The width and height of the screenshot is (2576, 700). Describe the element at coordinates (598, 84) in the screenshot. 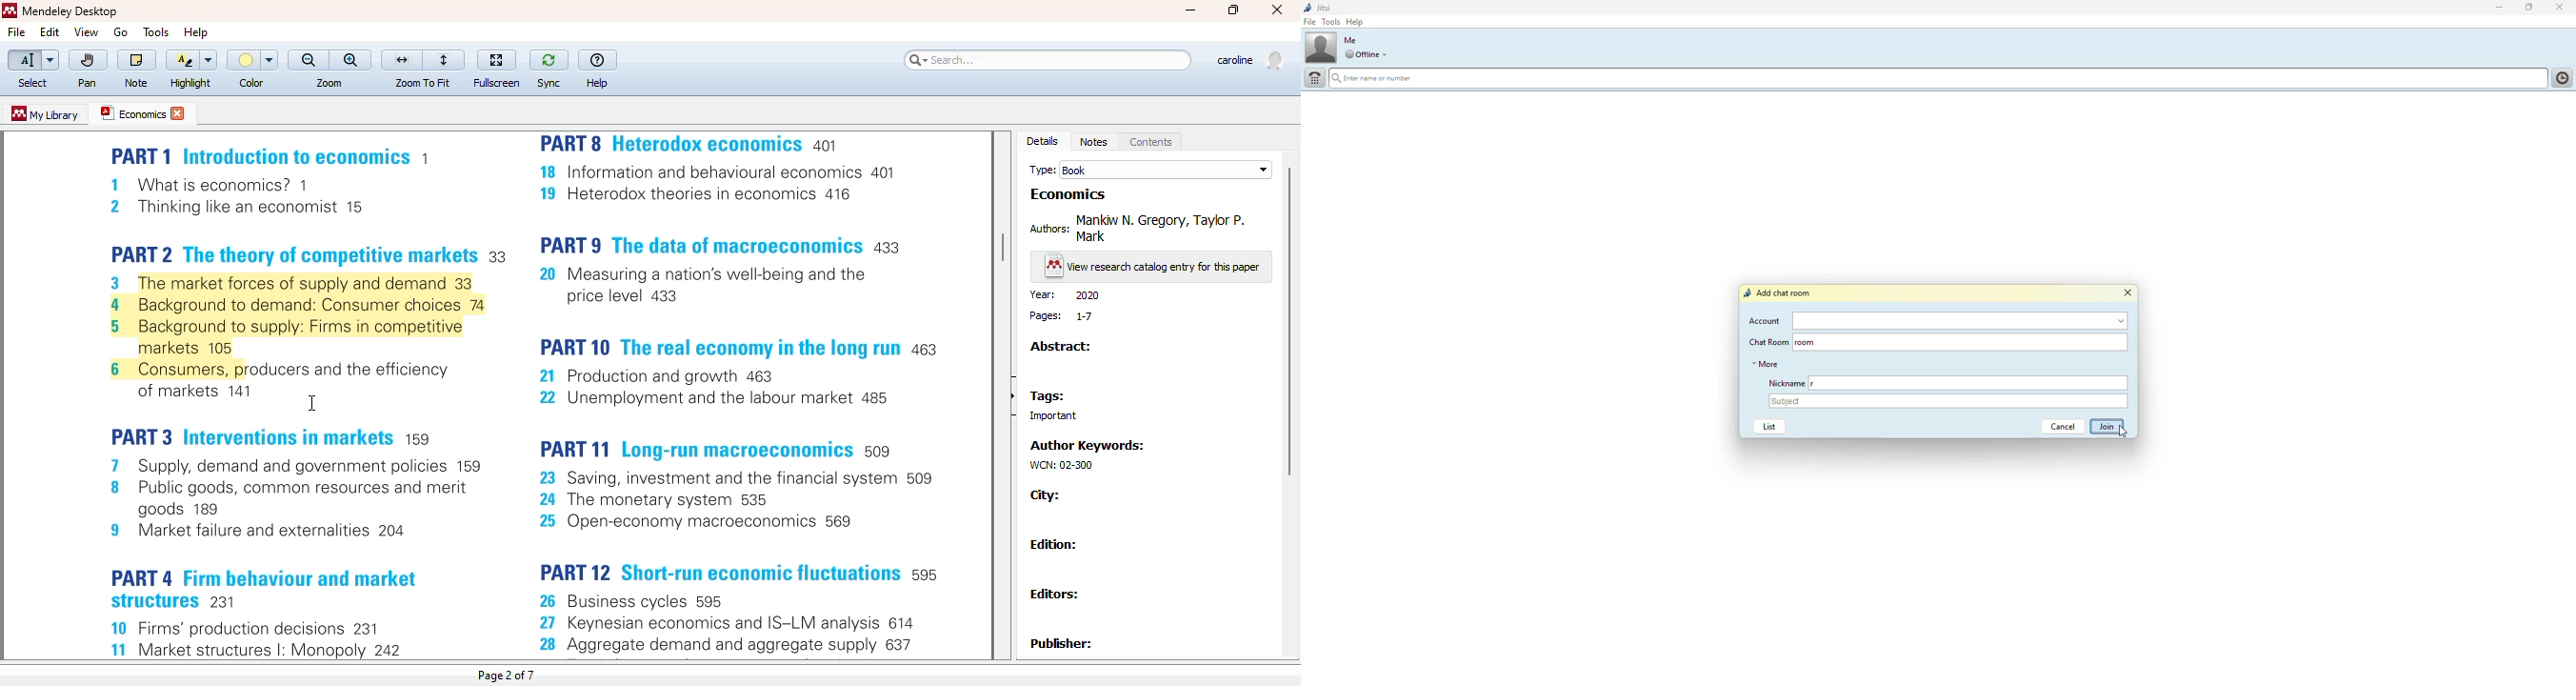

I see `help` at that location.